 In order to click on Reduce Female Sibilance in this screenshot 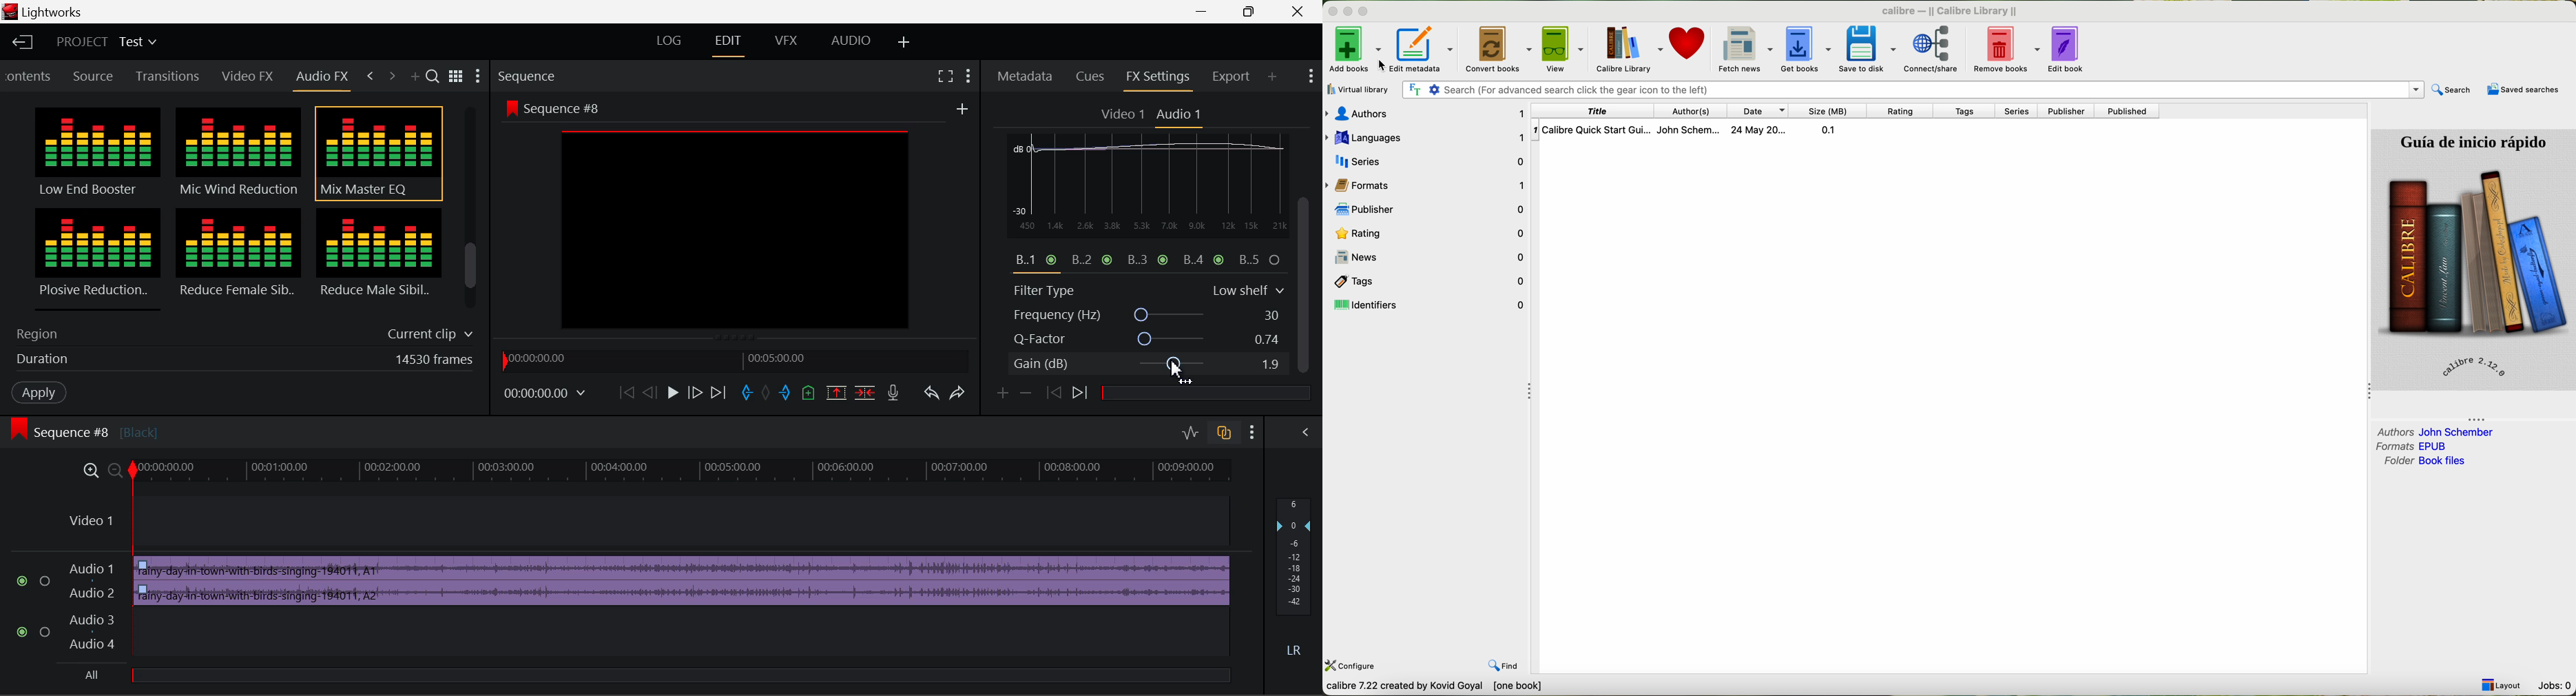, I will do `click(239, 259)`.